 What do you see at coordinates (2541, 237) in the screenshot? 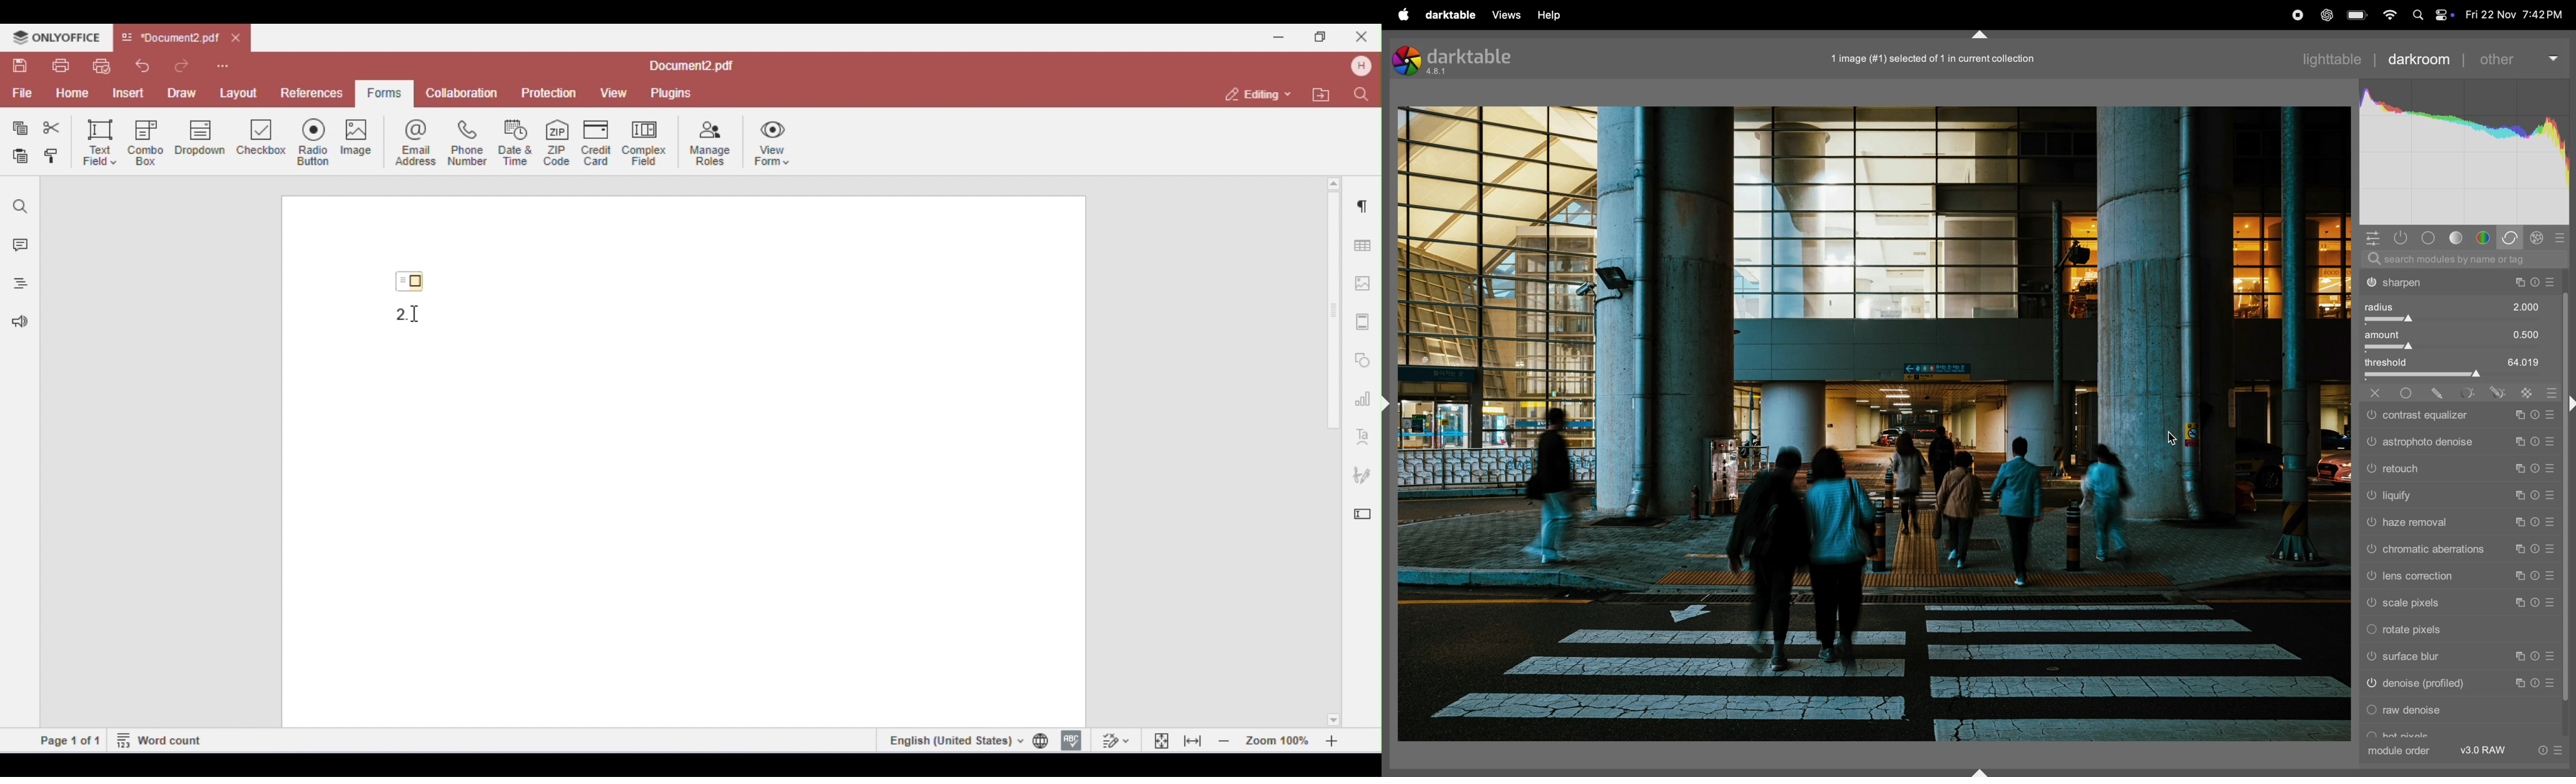
I see `effect` at bounding box center [2541, 237].